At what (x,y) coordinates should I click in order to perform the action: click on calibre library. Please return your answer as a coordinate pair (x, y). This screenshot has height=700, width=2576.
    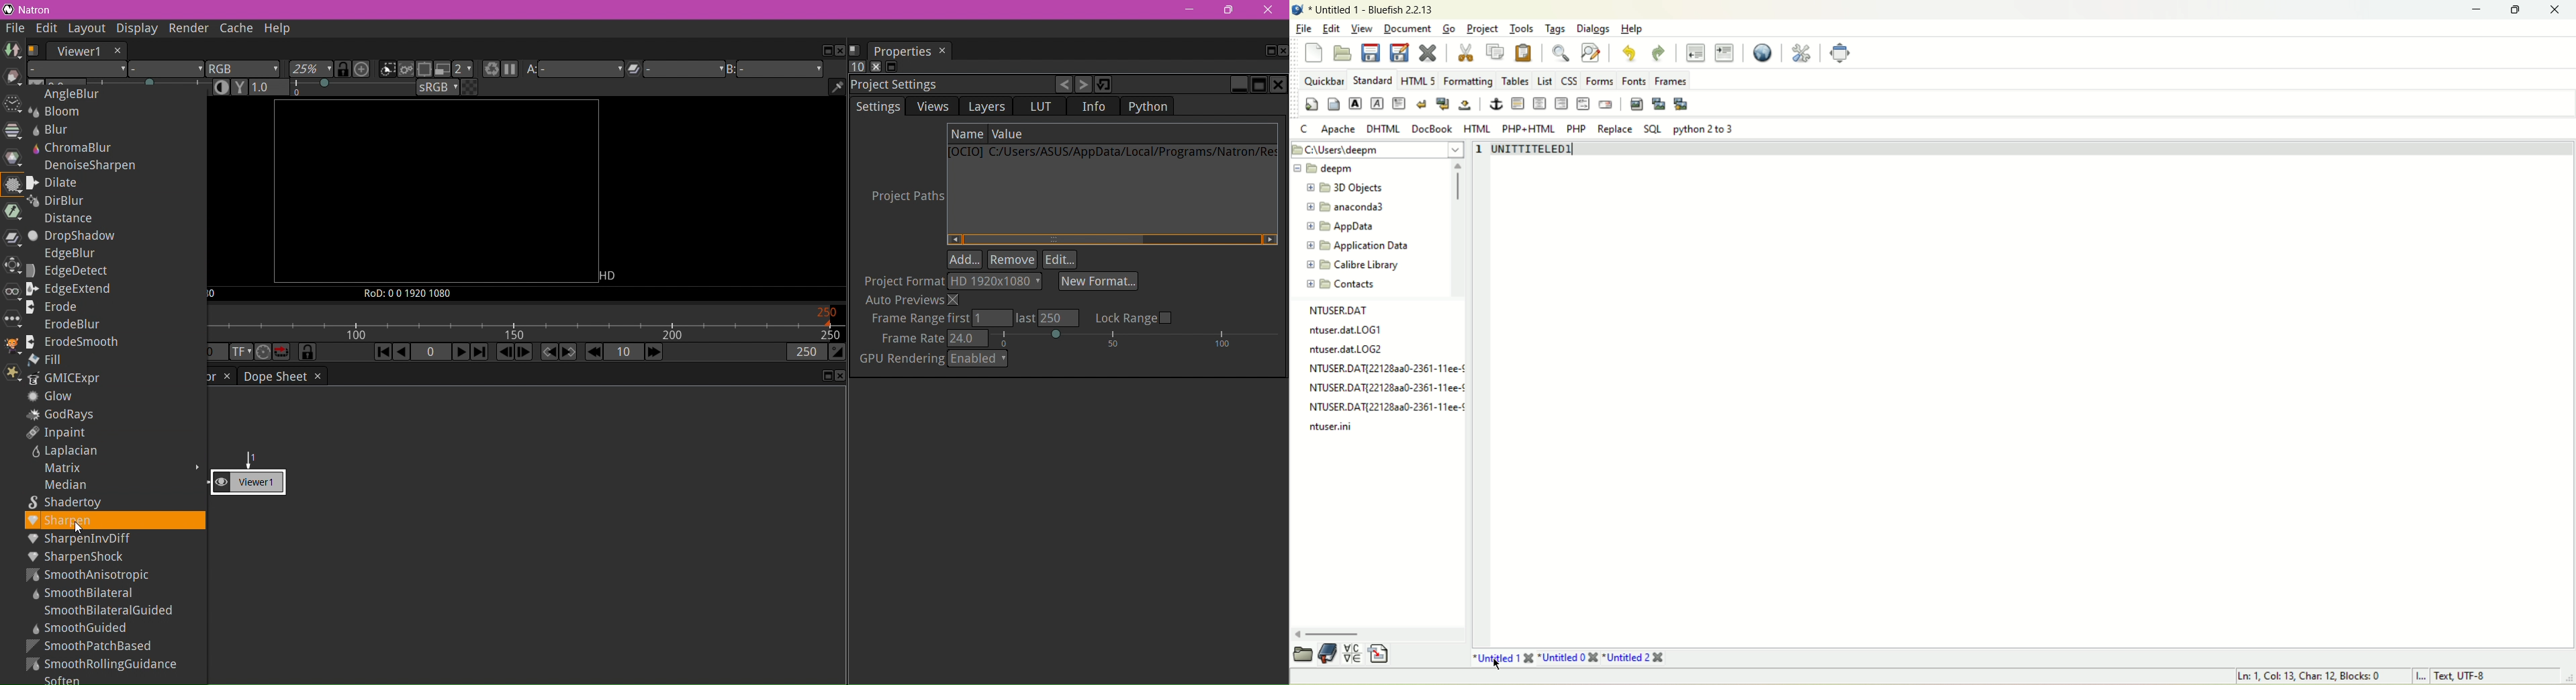
    Looking at the image, I should click on (1354, 263).